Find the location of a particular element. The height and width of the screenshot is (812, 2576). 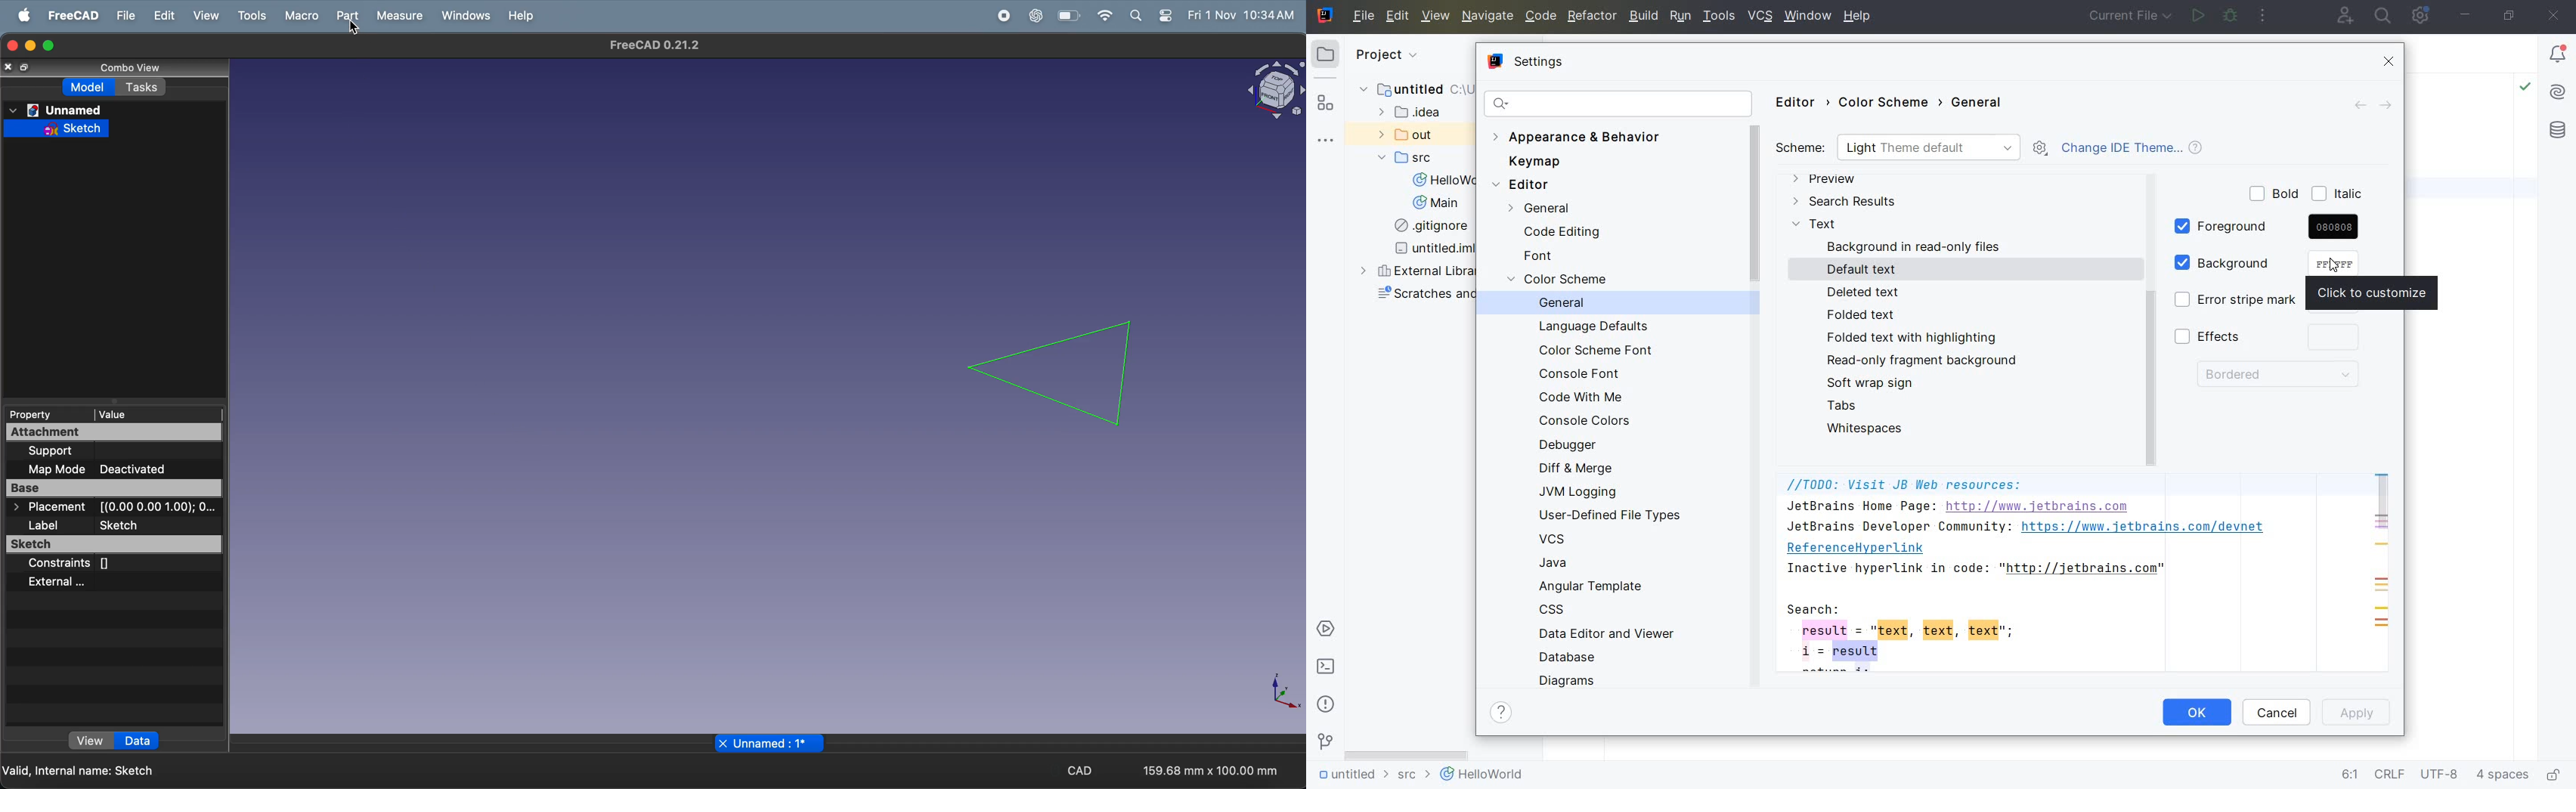

wifi is located at coordinates (1105, 15).